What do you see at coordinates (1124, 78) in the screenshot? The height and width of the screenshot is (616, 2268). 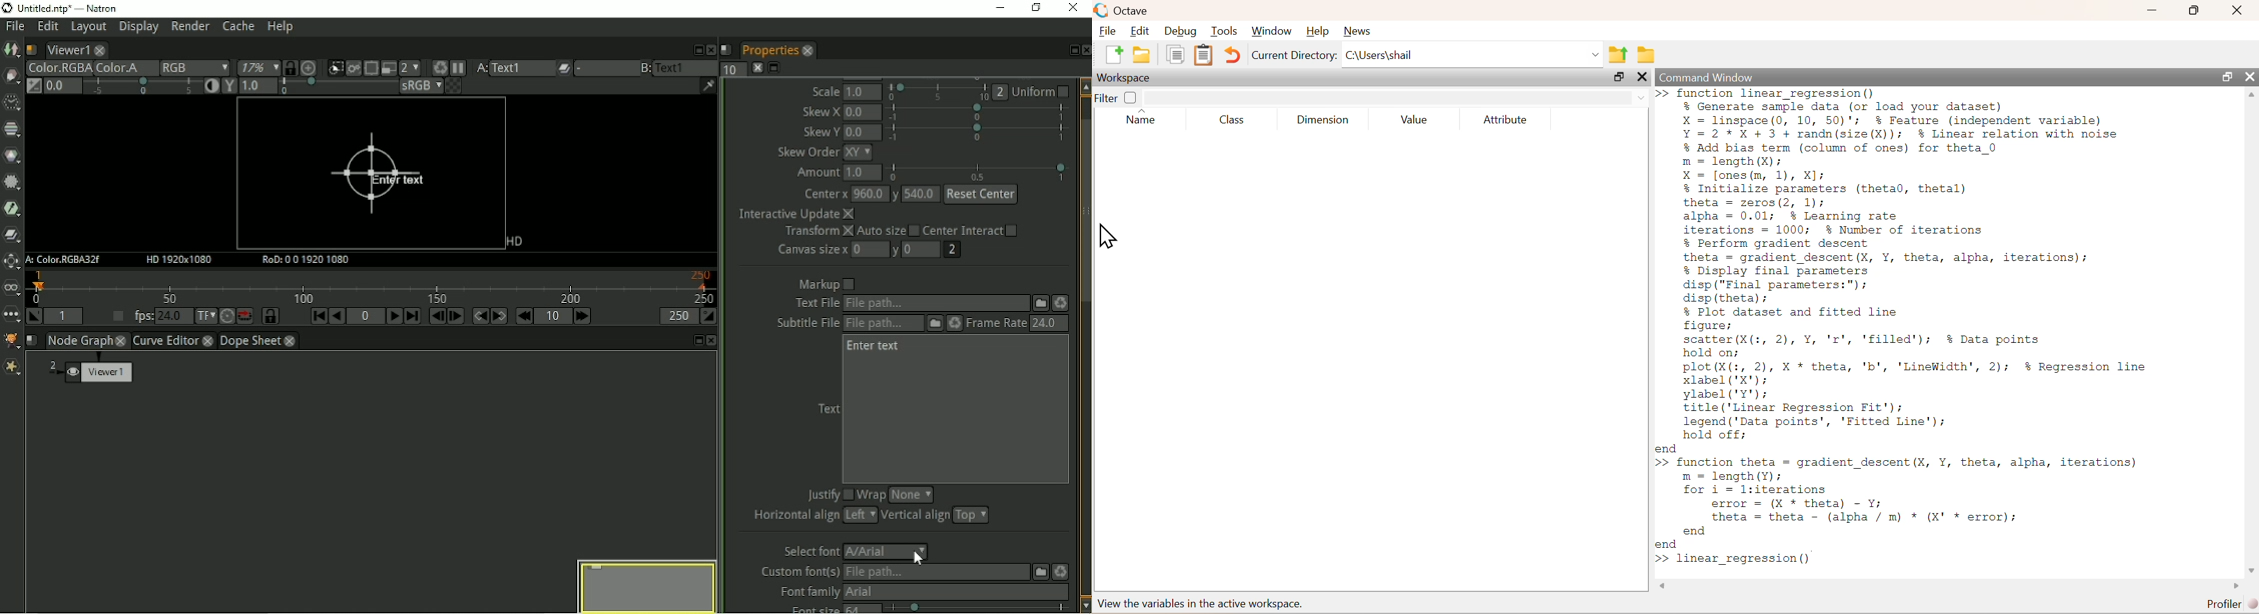 I see `Workspace` at bounding box center [1124, 78].